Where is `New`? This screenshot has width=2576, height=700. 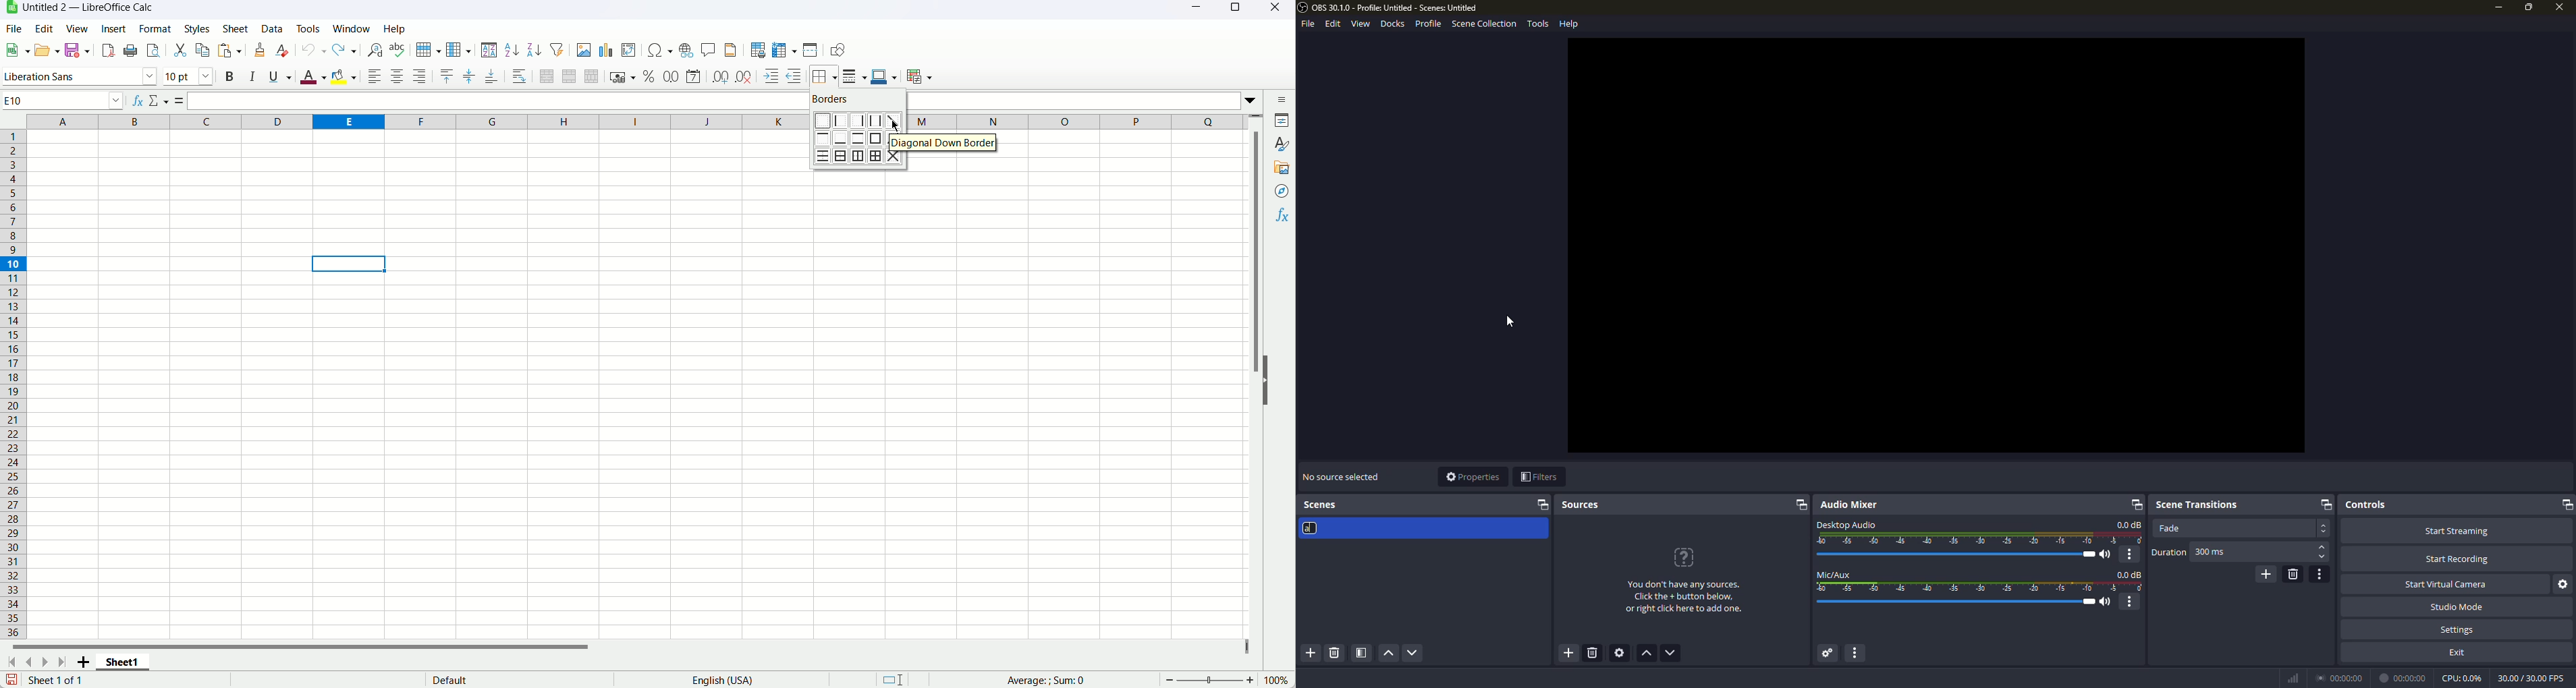 New is located at coordinates (16, 50).